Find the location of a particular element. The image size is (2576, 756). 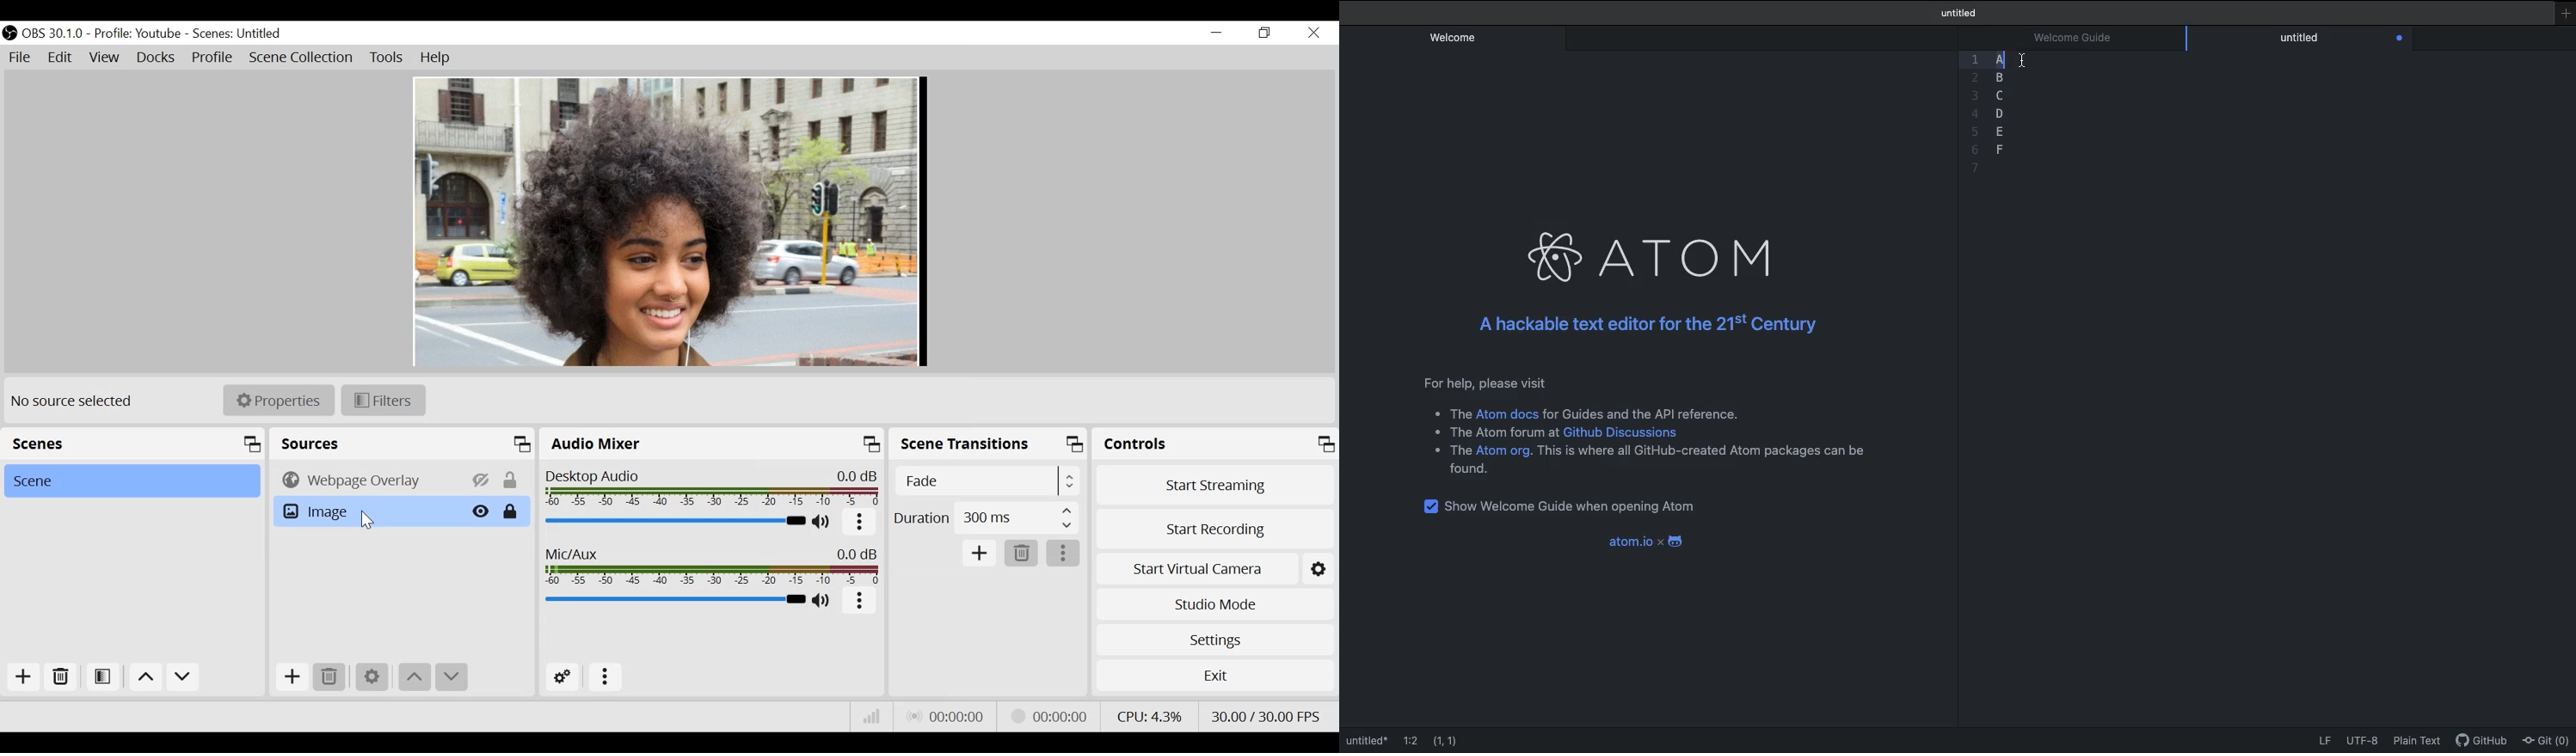

(un)mute is located at coordinates (823, 602).